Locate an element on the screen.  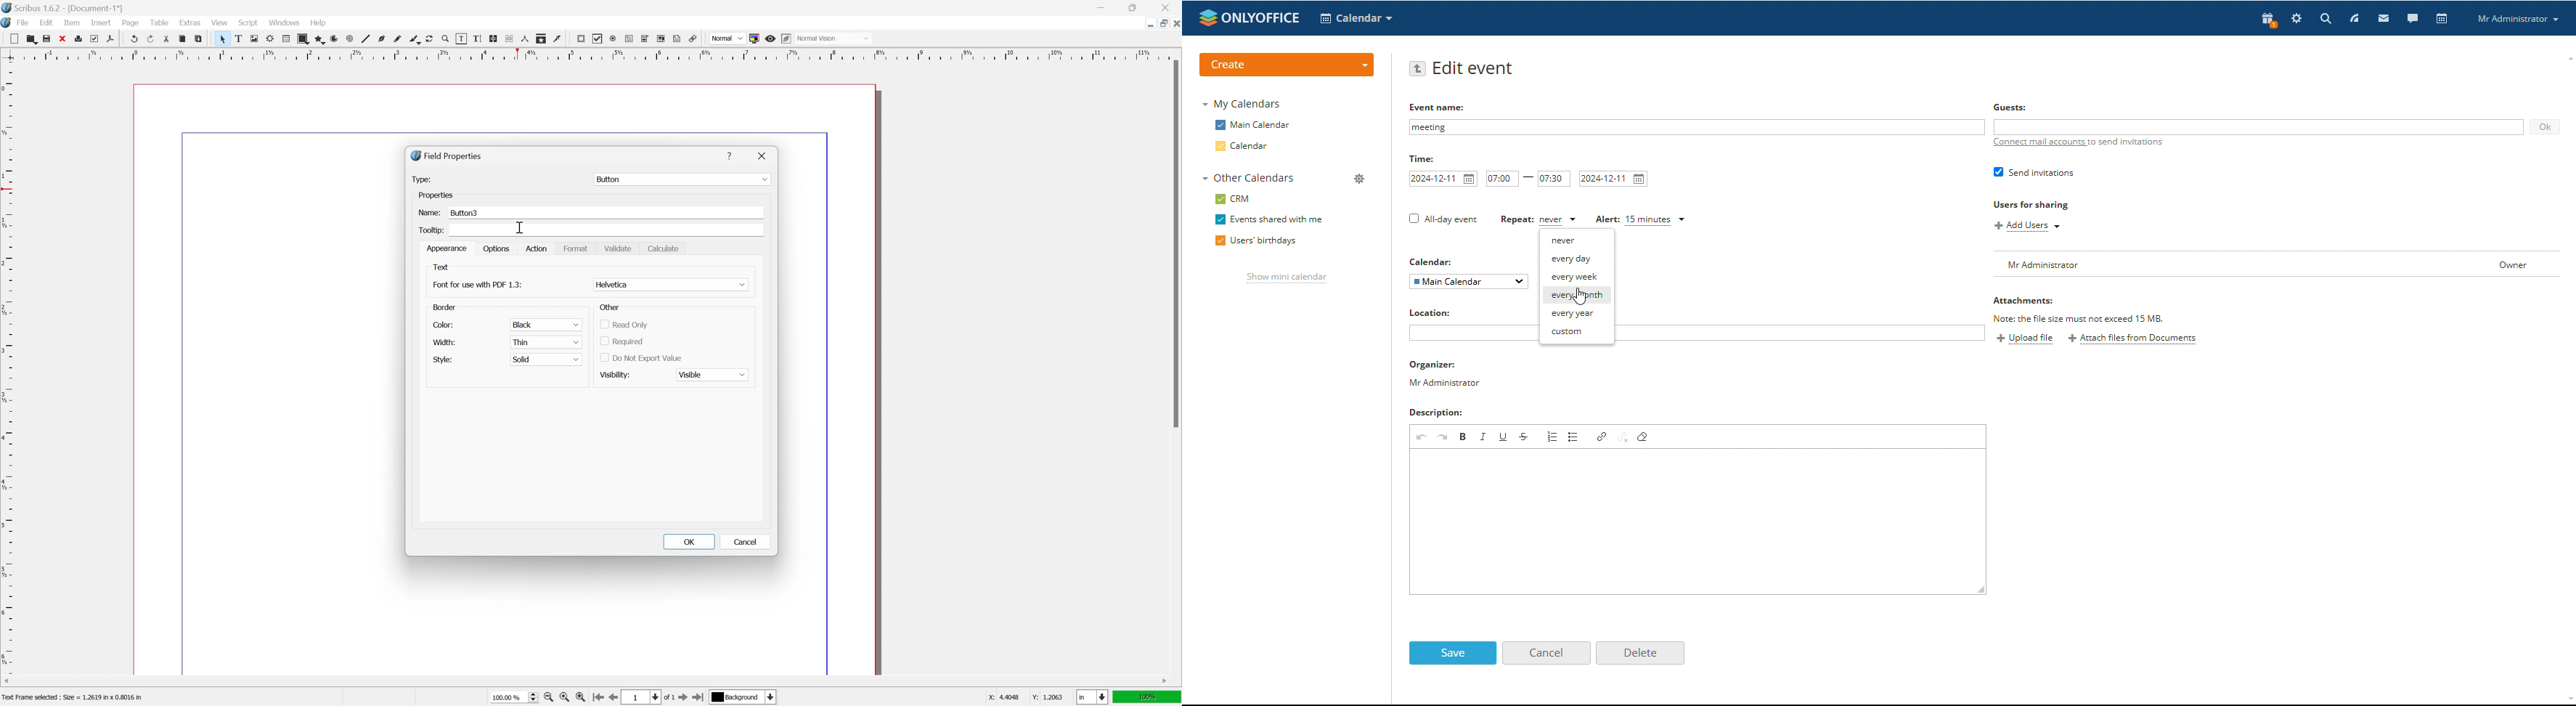
Name: is located at coordinates (430, 211).